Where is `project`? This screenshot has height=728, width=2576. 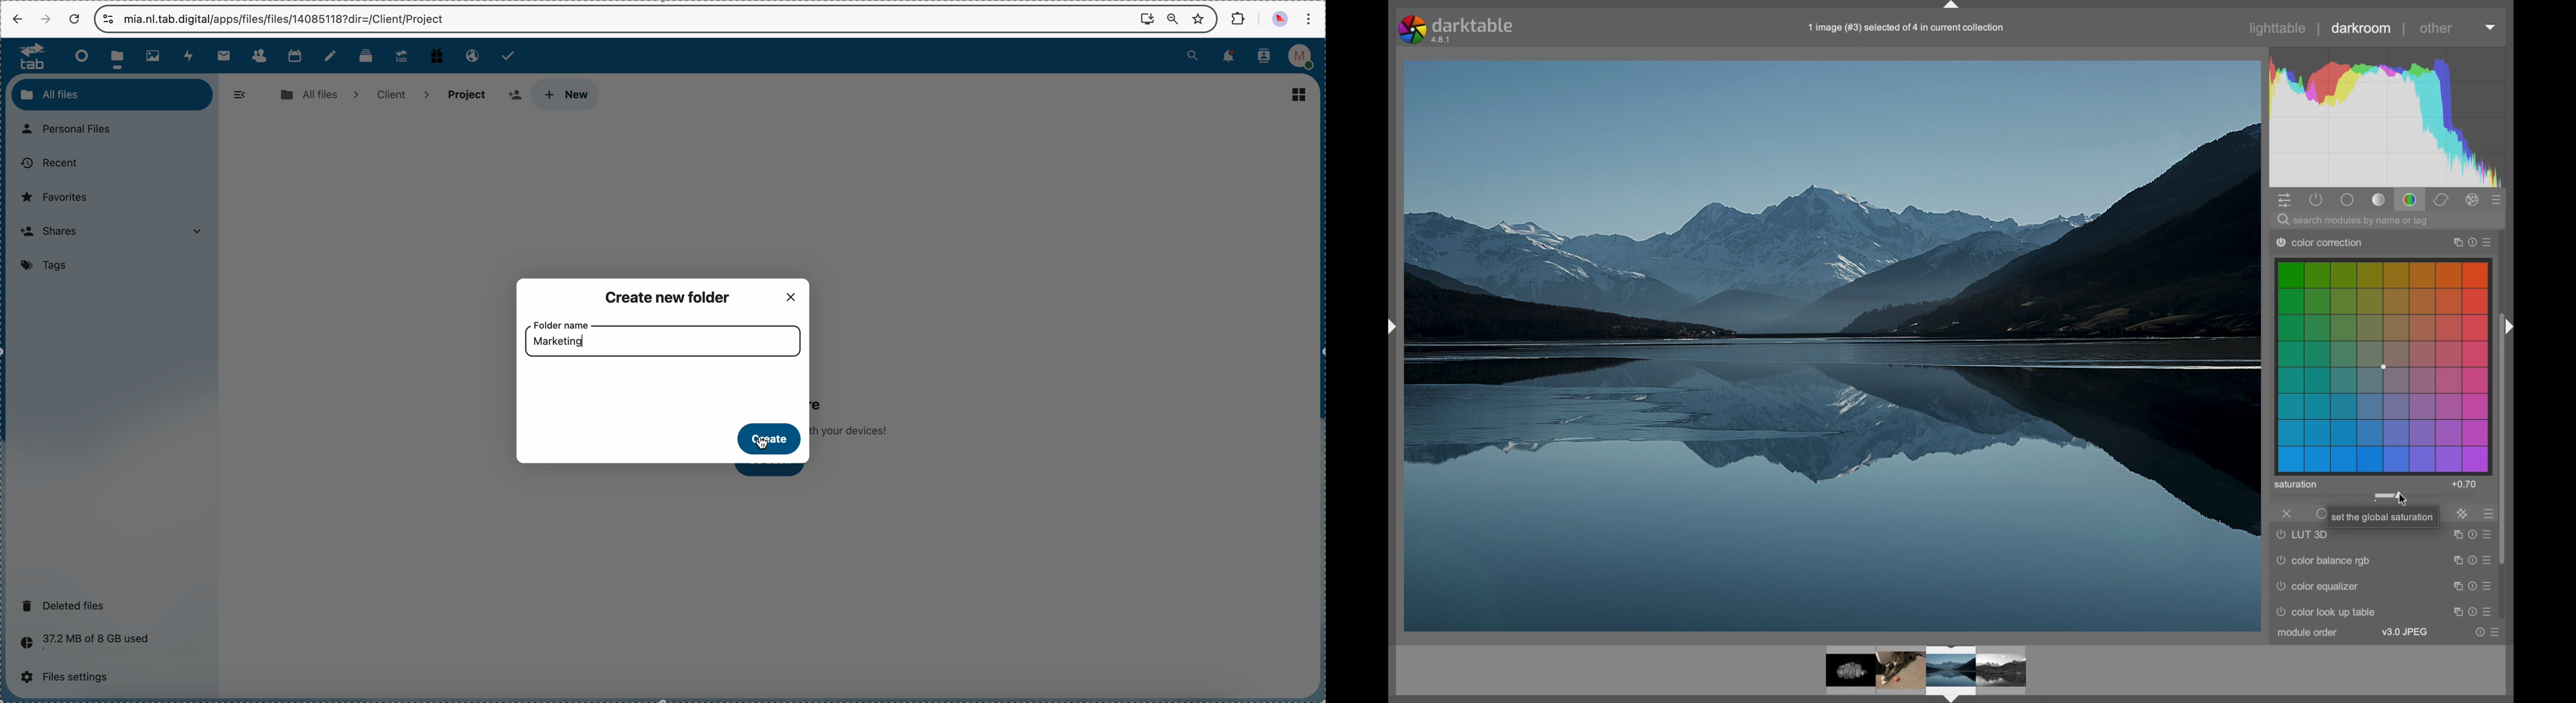
project is located at coordinates (467, 94).